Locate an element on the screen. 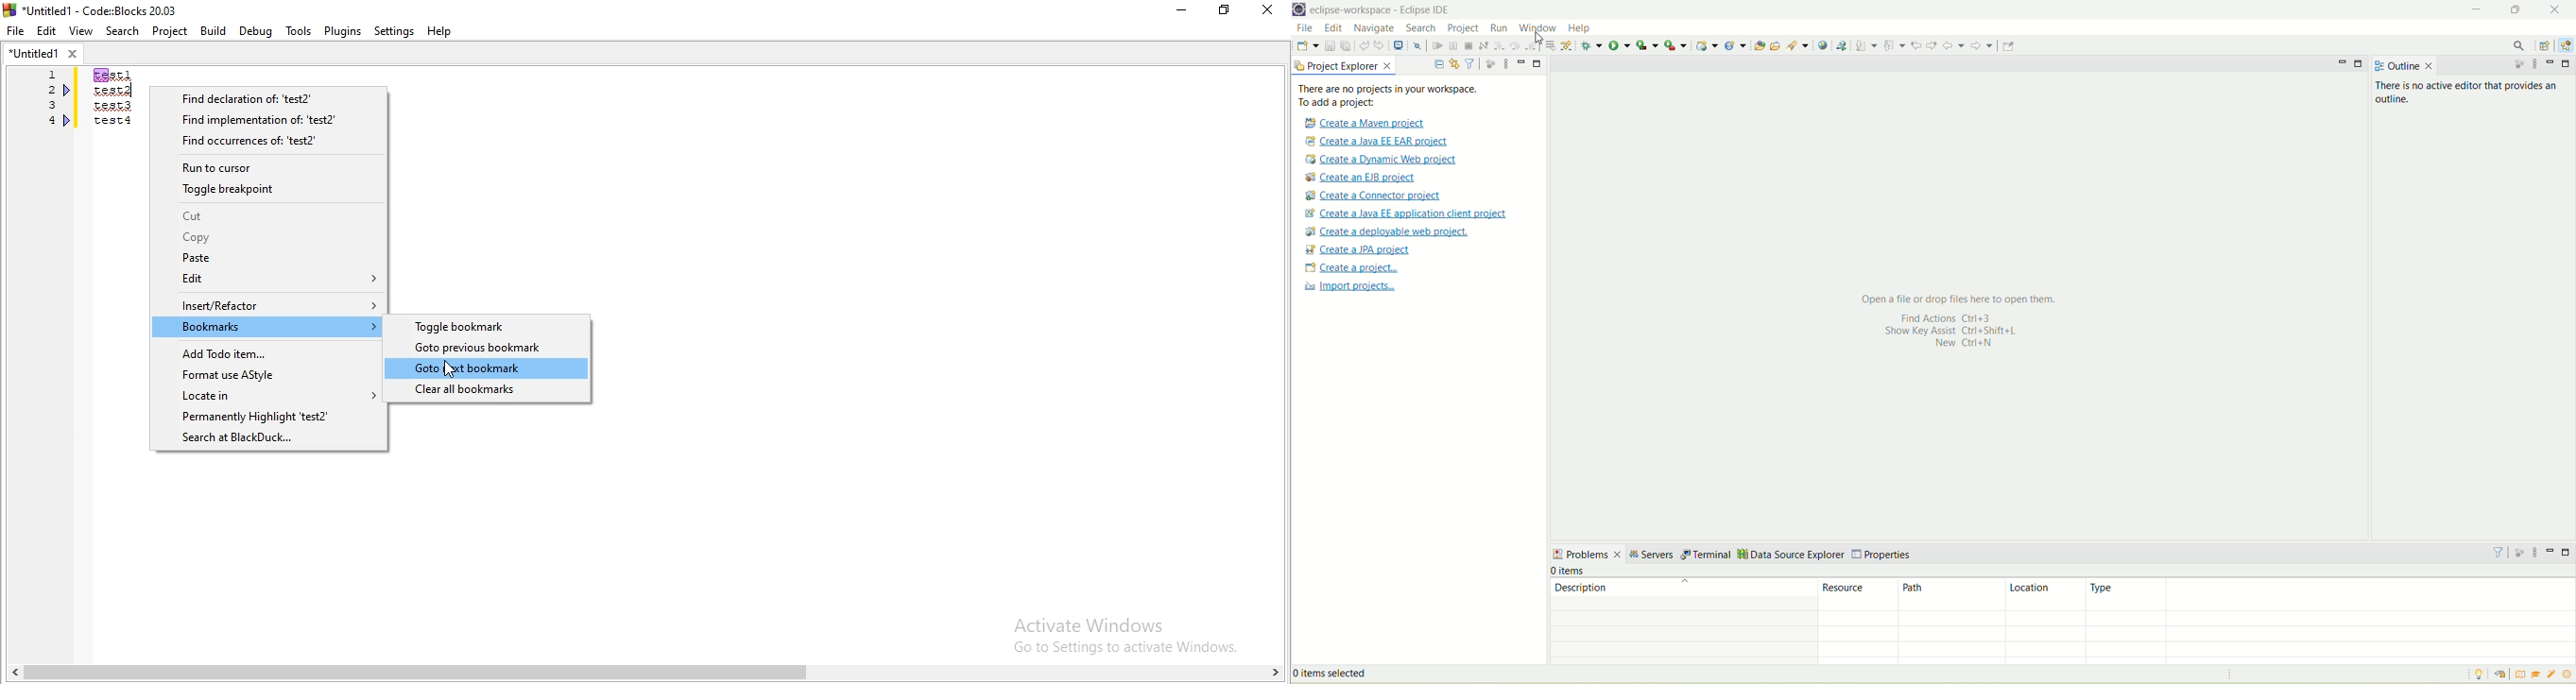  create a deployable web project is located at coordinates (1385, 232).